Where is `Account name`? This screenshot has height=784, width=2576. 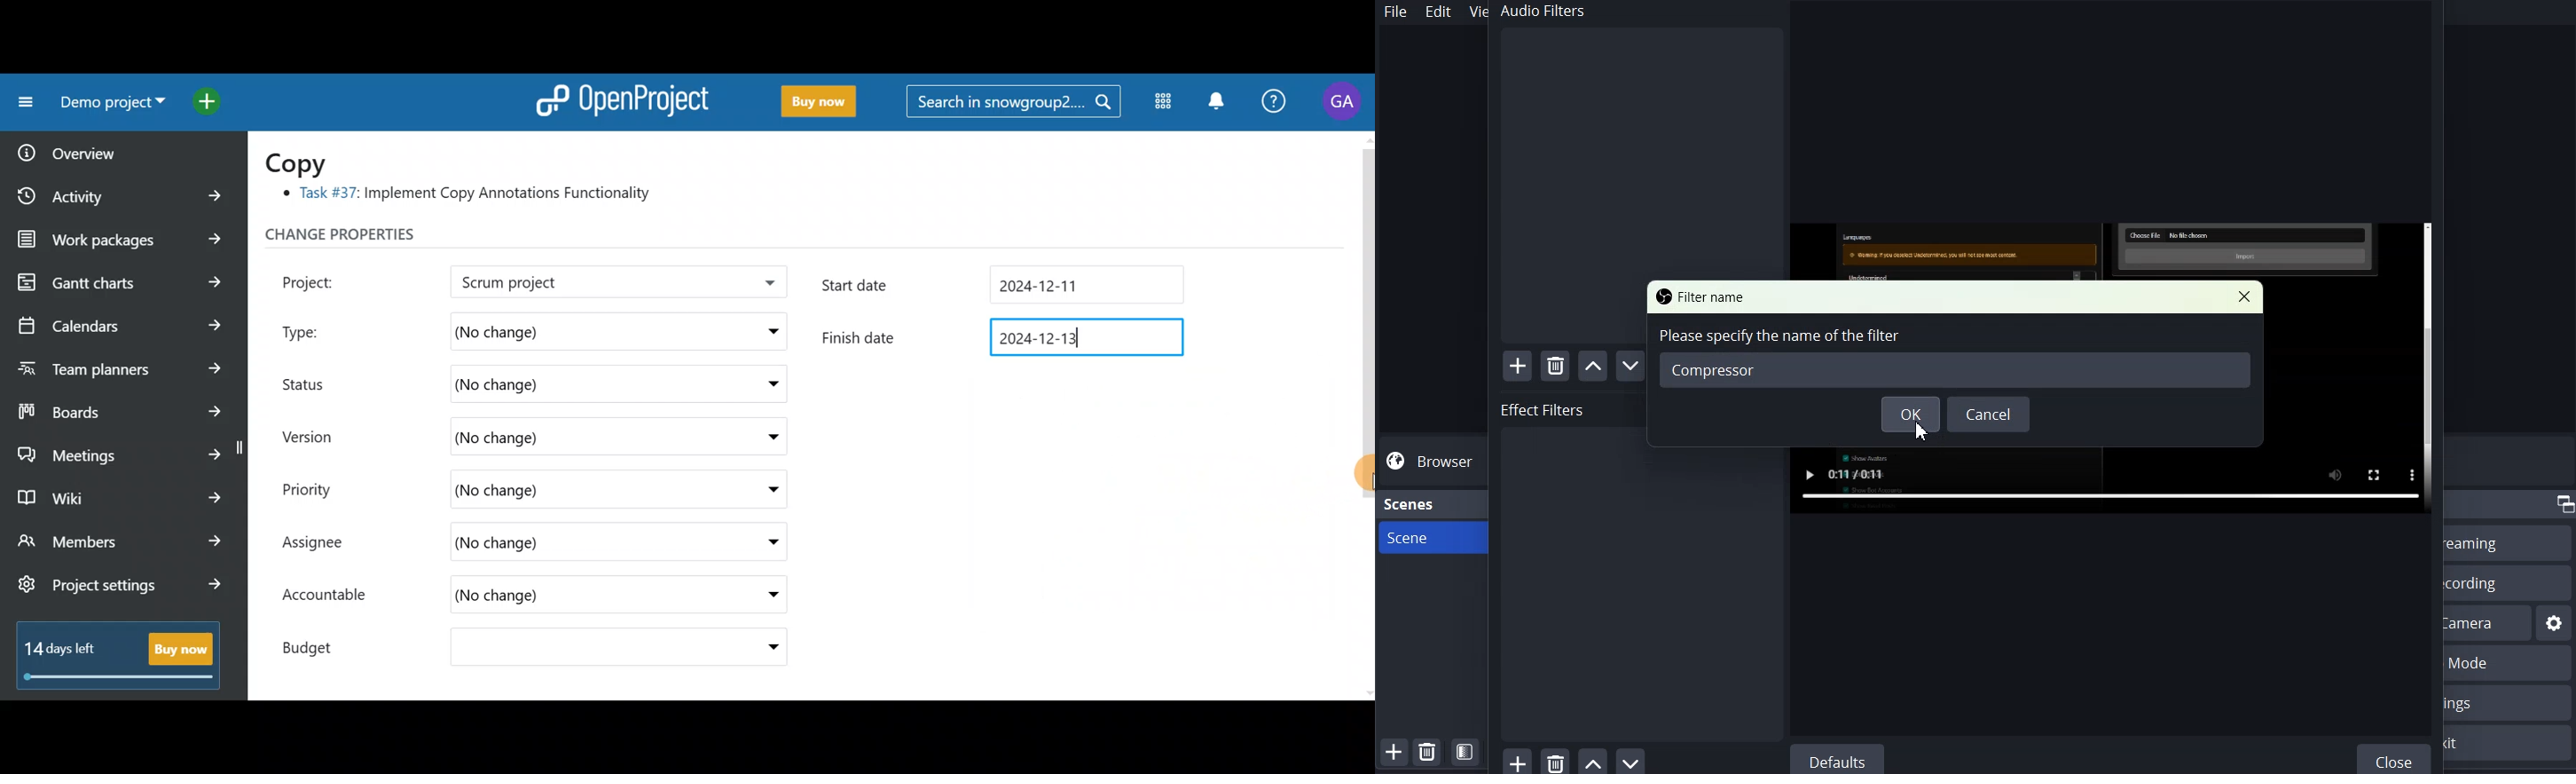
Account name is located at coordinates (1342, 102).